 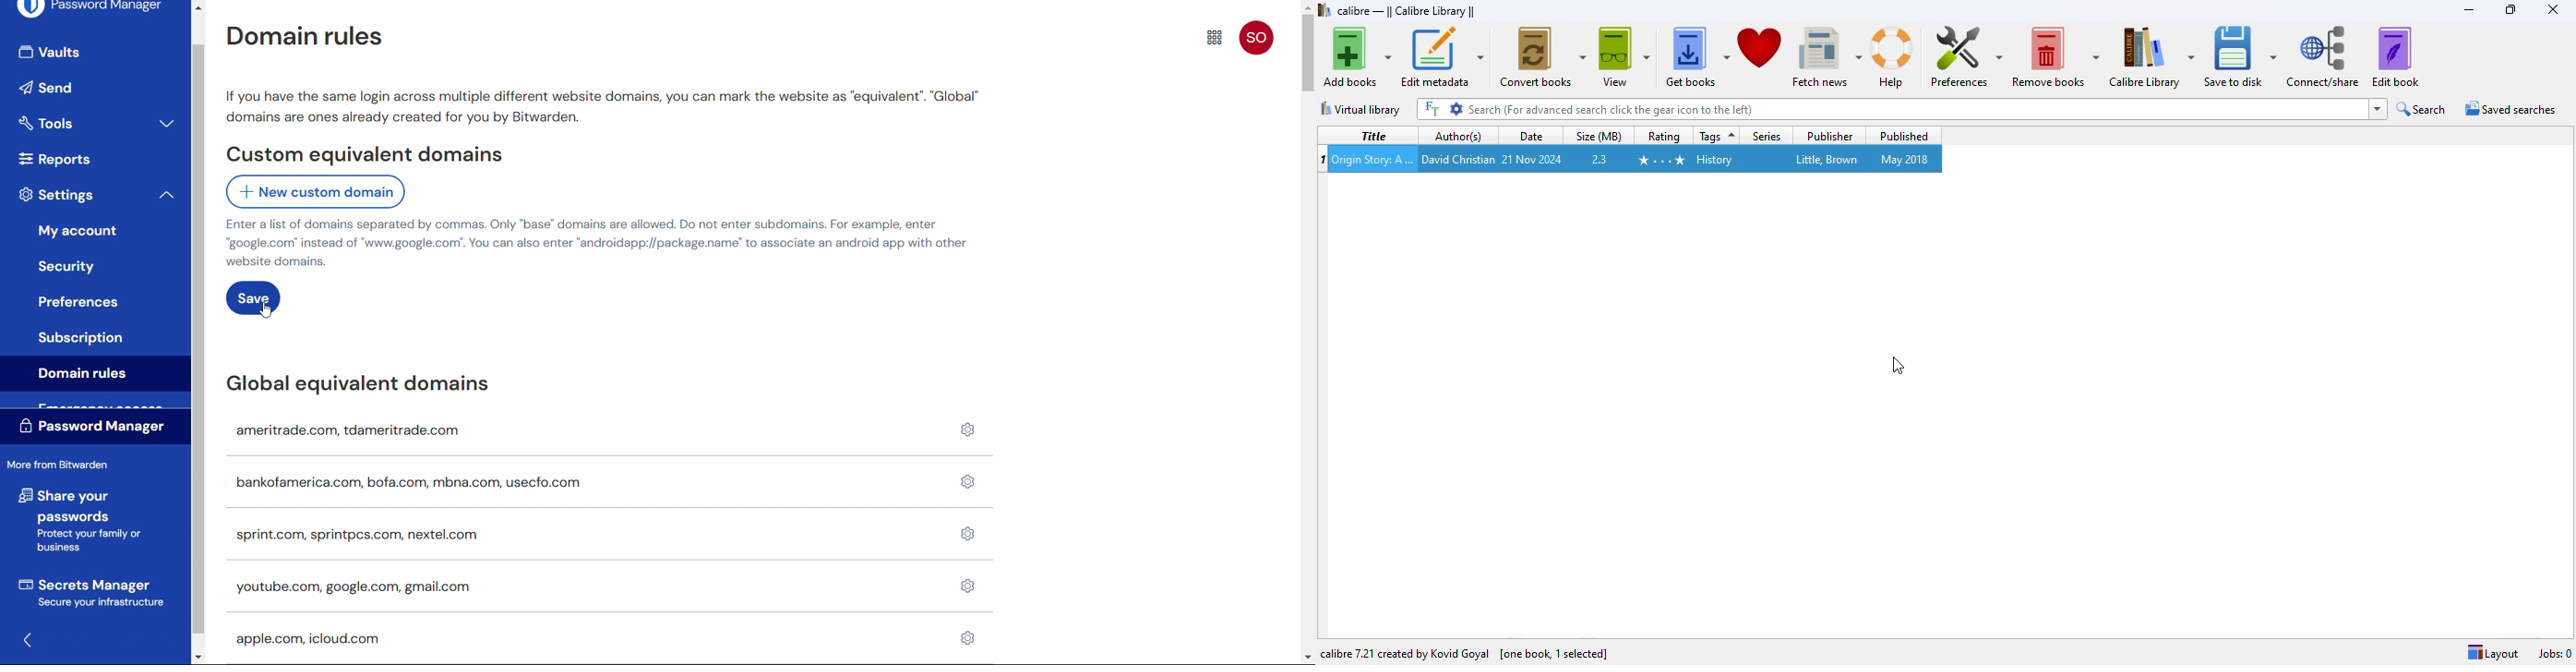 I want to click on maximize, so click(x=2510, y=9).